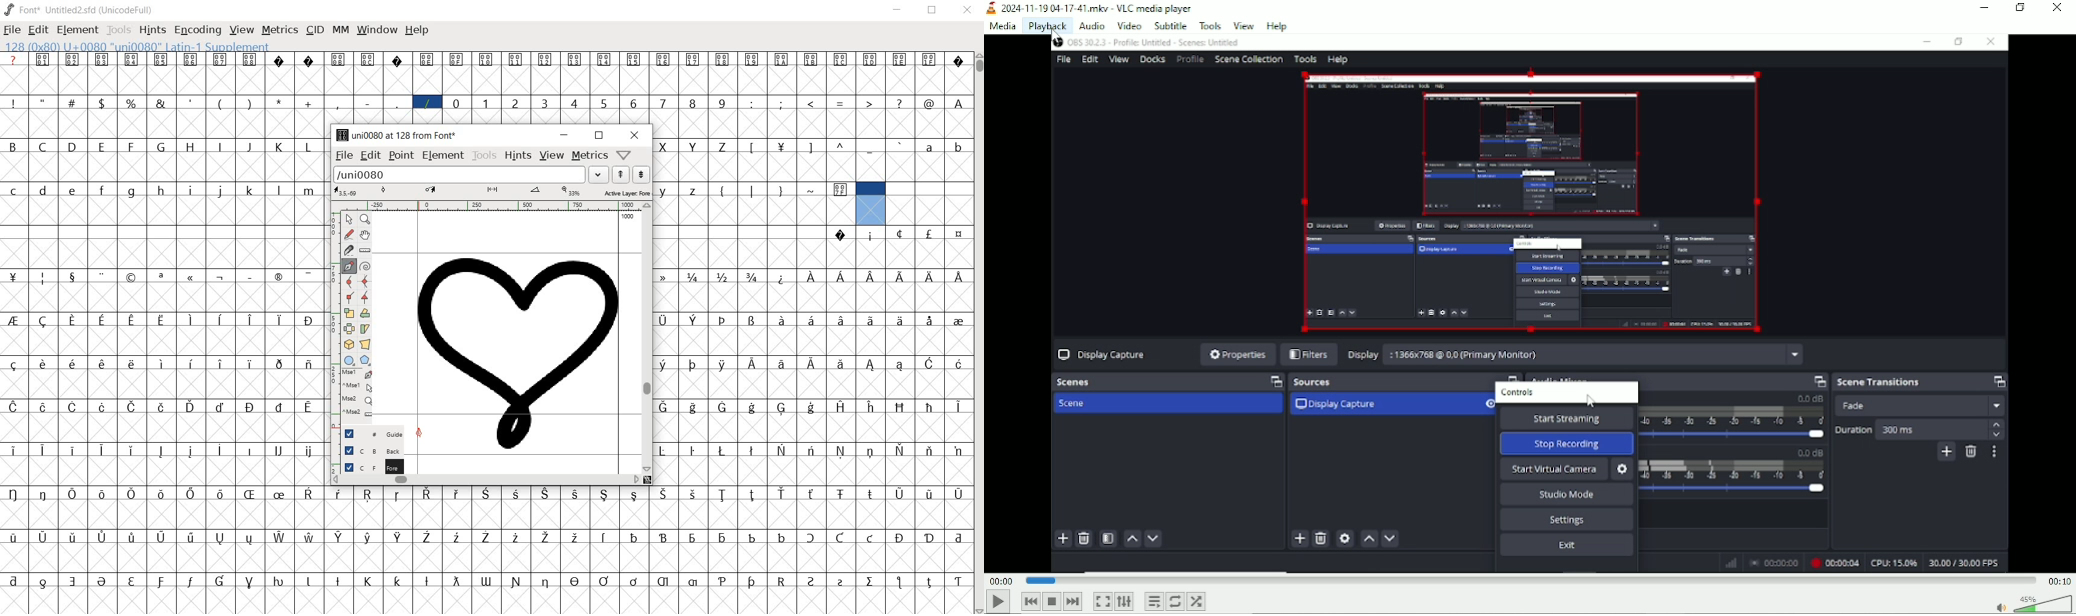  Describe the element at coordinates (929, 233) in the screenshot. I see `glyph` at that location.